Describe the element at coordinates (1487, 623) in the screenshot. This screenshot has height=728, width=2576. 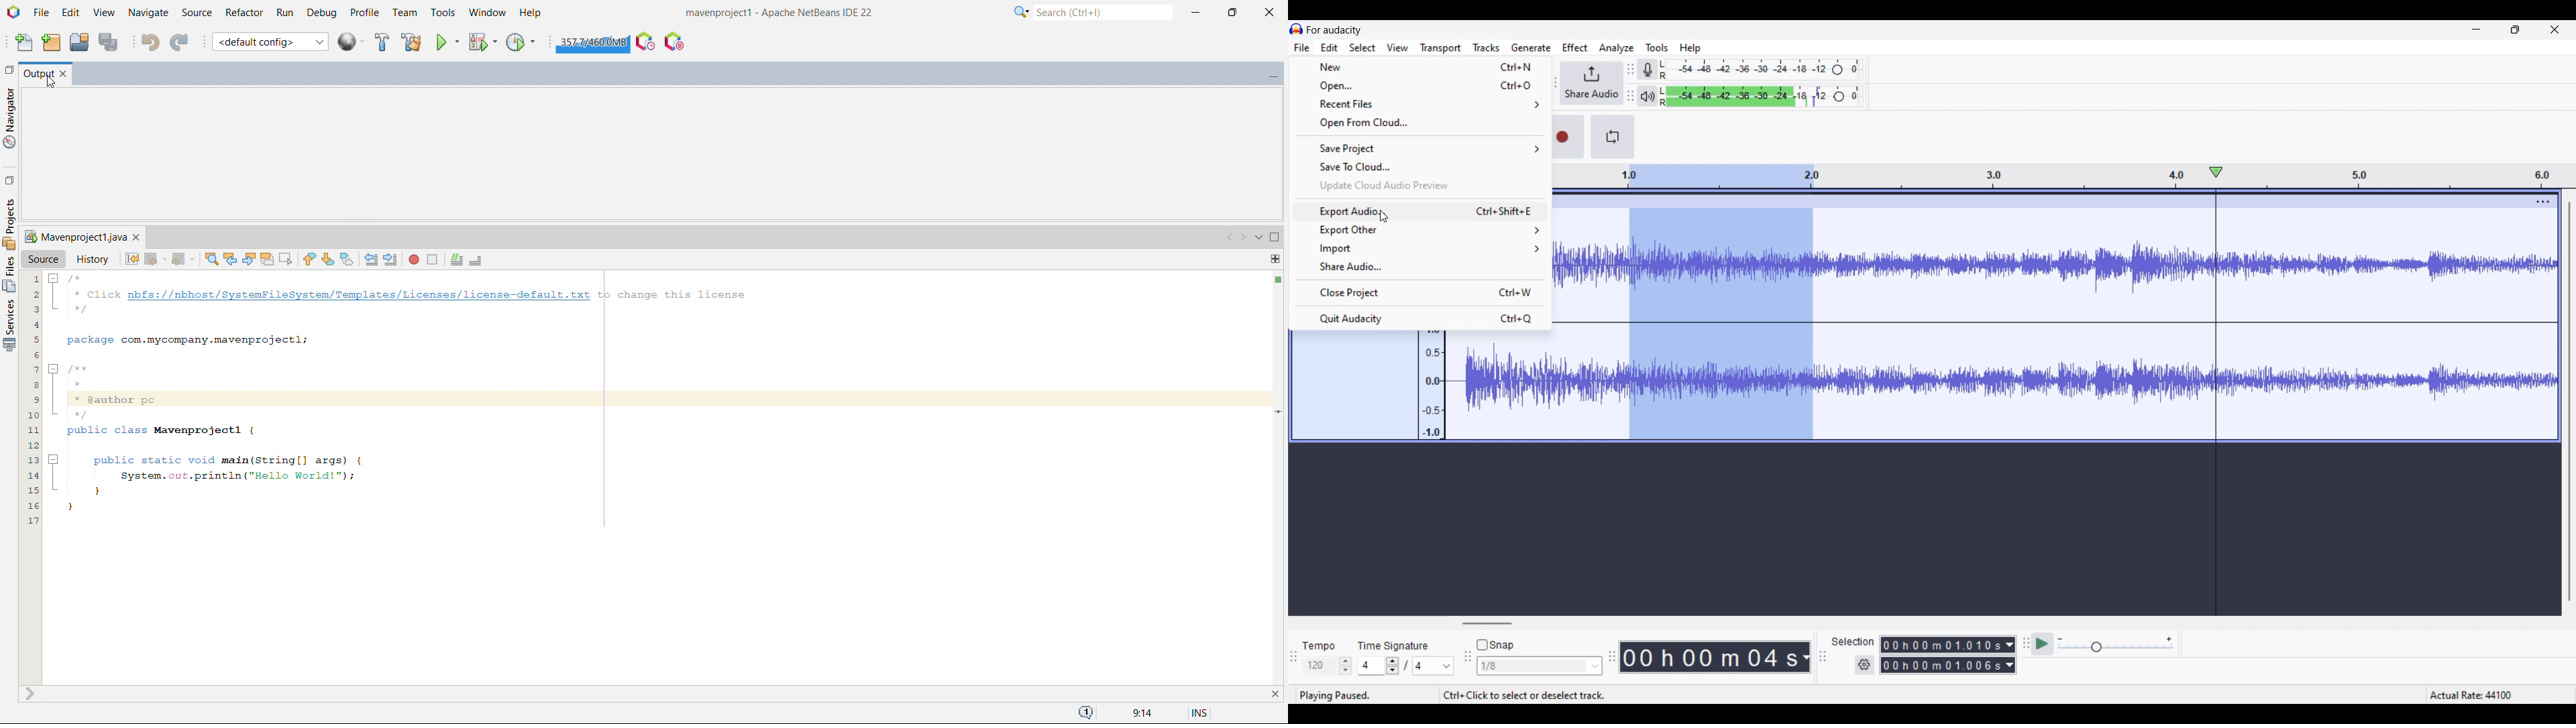
I see `Horizontal slide bar` at that location.